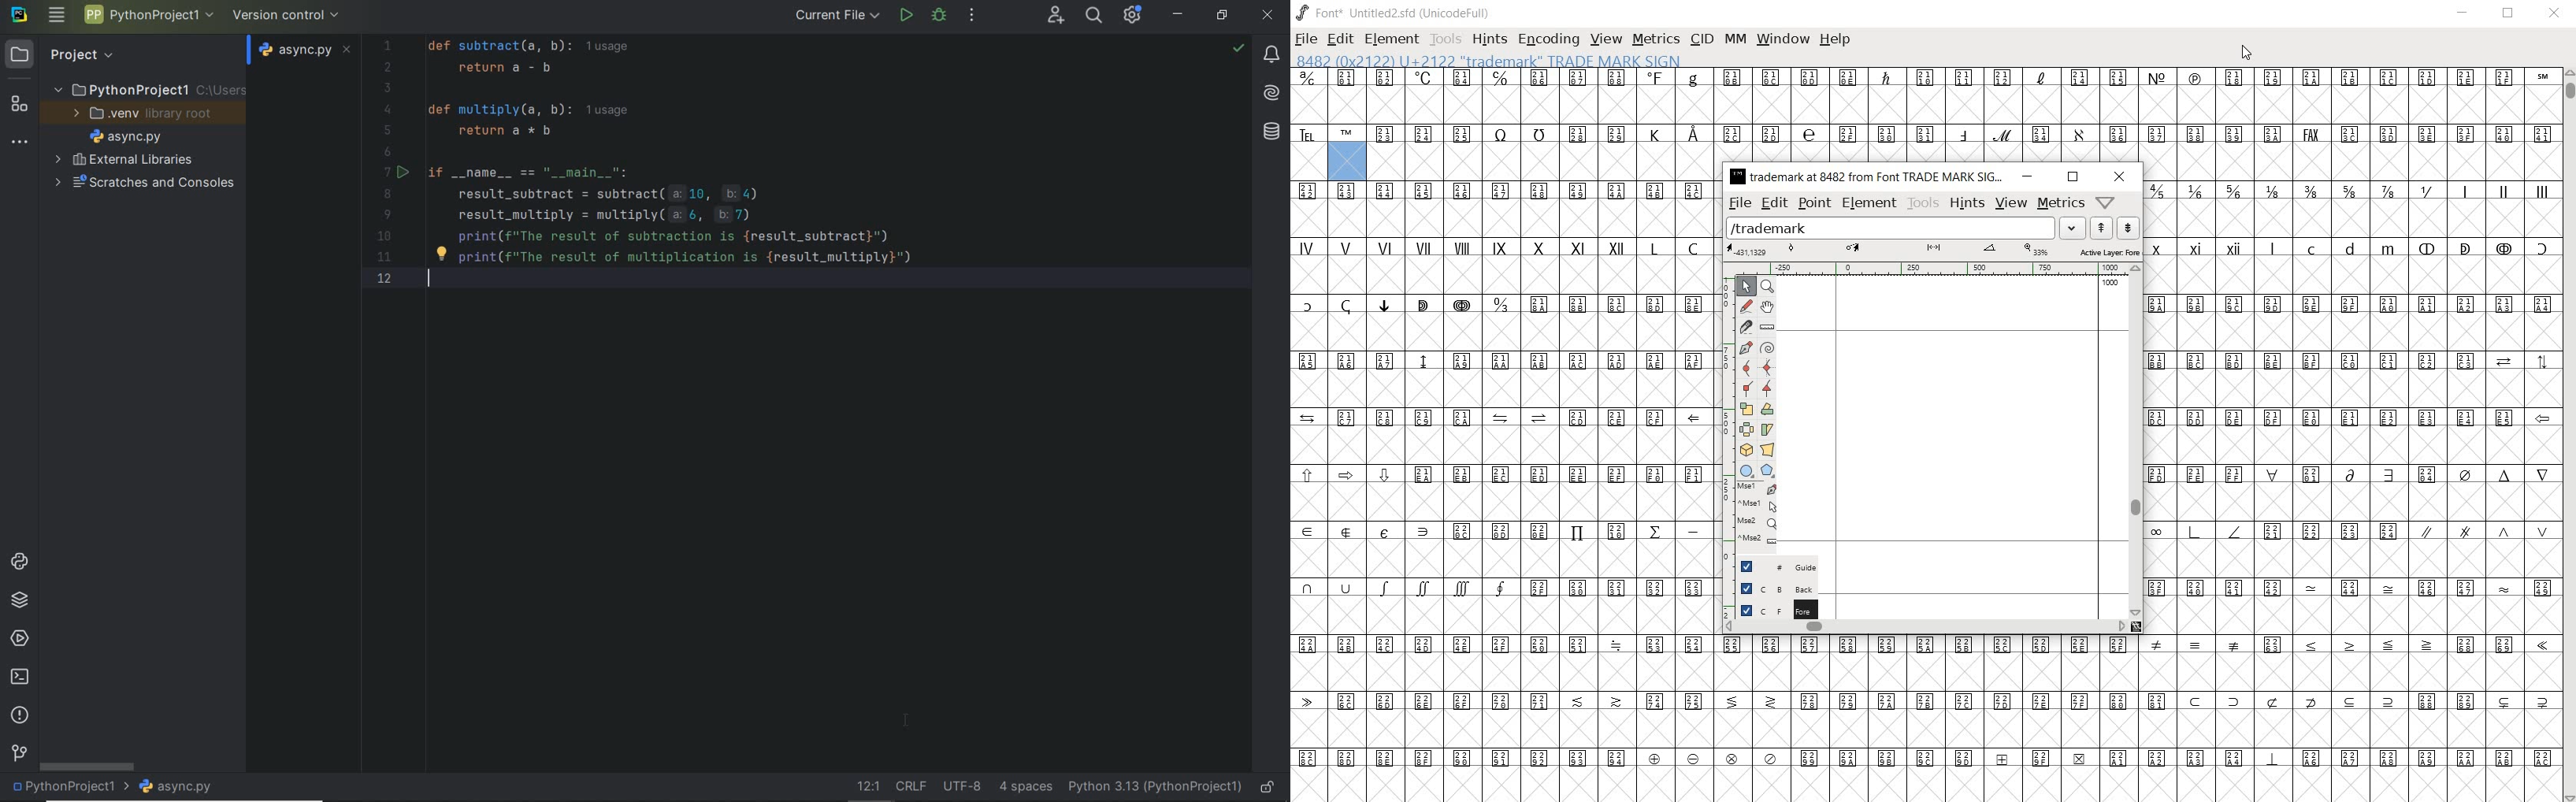 The height and width of the screenshot is (812, 2576). Describe the element at coordinates (1619, 322) in the screenshot. I see `symbols` at that location.